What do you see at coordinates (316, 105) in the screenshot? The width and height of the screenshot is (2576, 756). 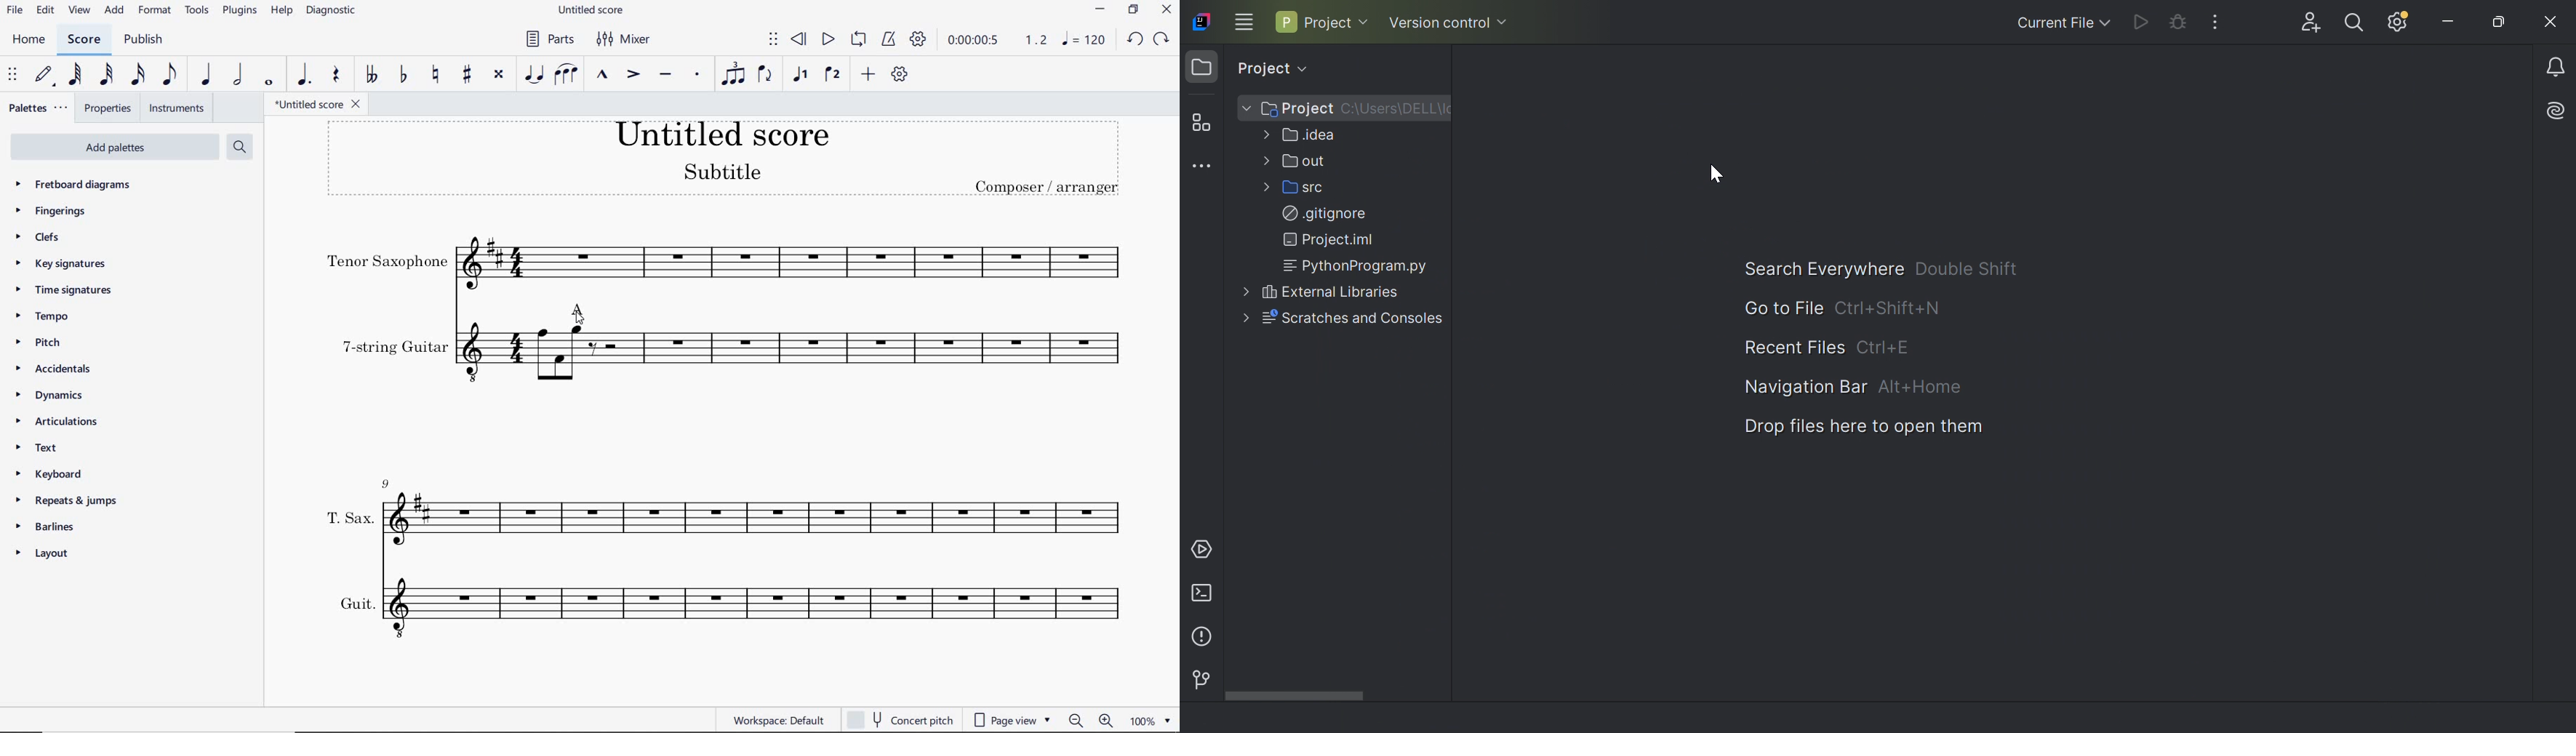 I see `FILE NAME` at bounding box center [316, 105].